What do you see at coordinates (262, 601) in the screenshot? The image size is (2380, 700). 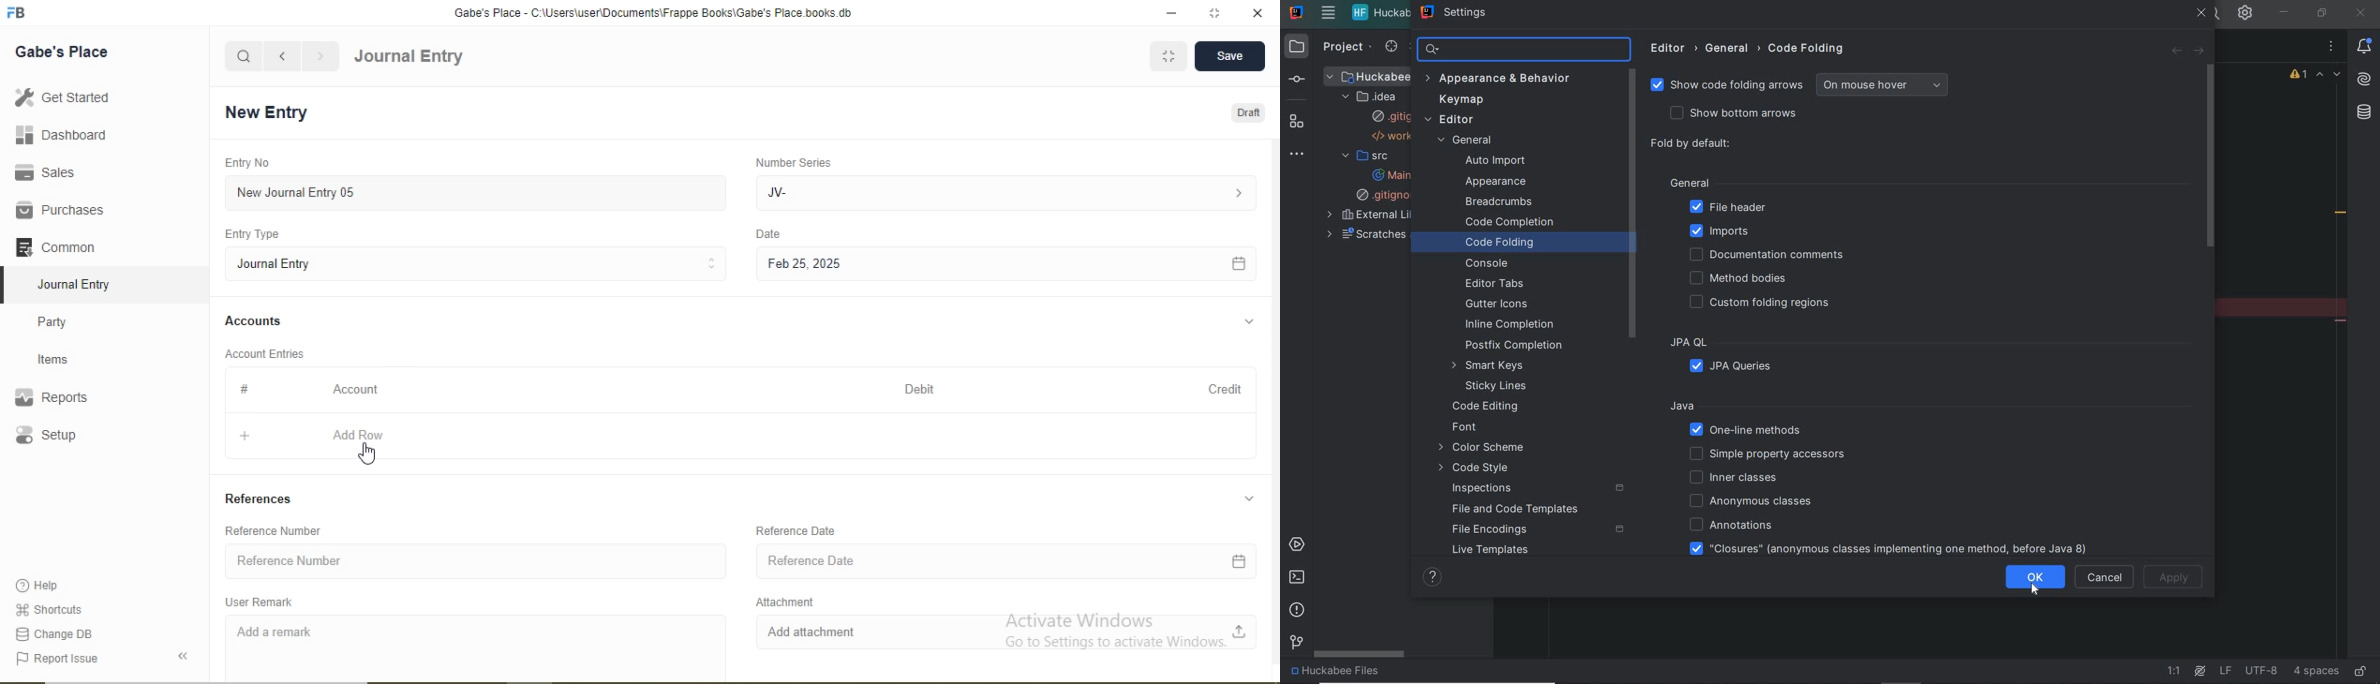 I see `User Remark` at bounding box center [262, 601].